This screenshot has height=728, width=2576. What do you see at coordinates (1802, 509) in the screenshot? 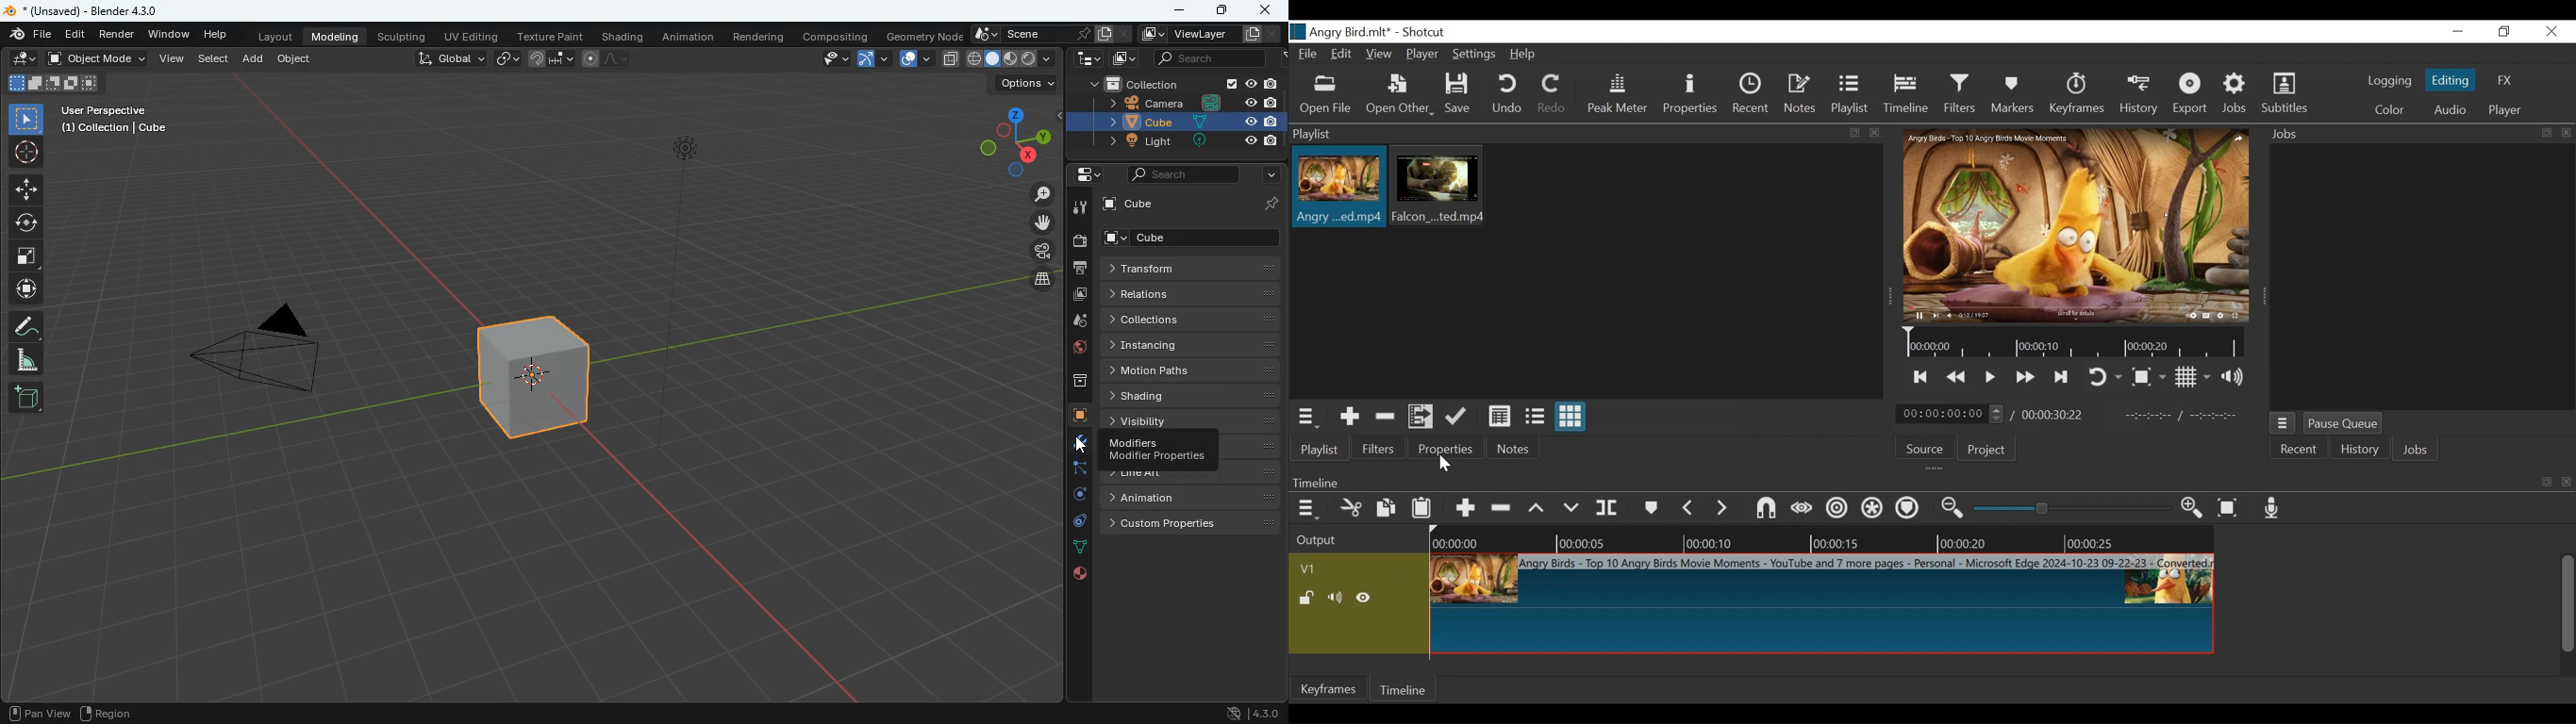
I see `Scrub while dragging` at bounding box center [1802, 509].